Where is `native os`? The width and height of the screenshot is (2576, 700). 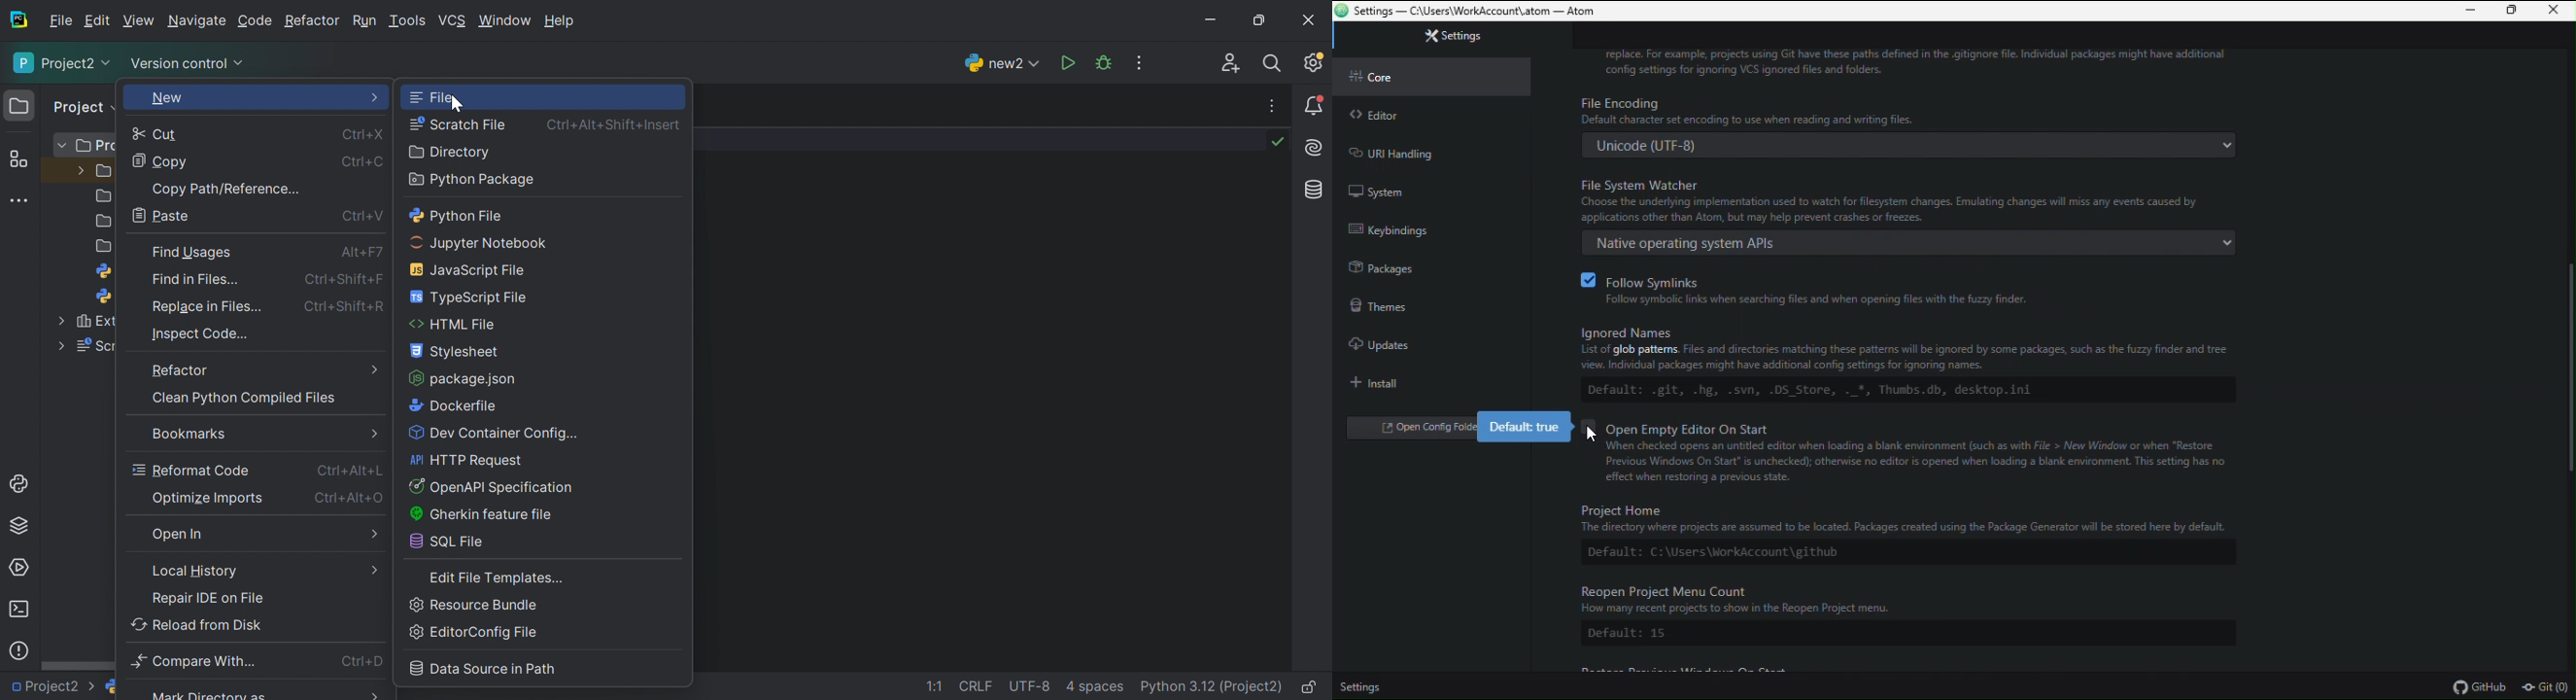 native os is located at coordinates (1904, 243).